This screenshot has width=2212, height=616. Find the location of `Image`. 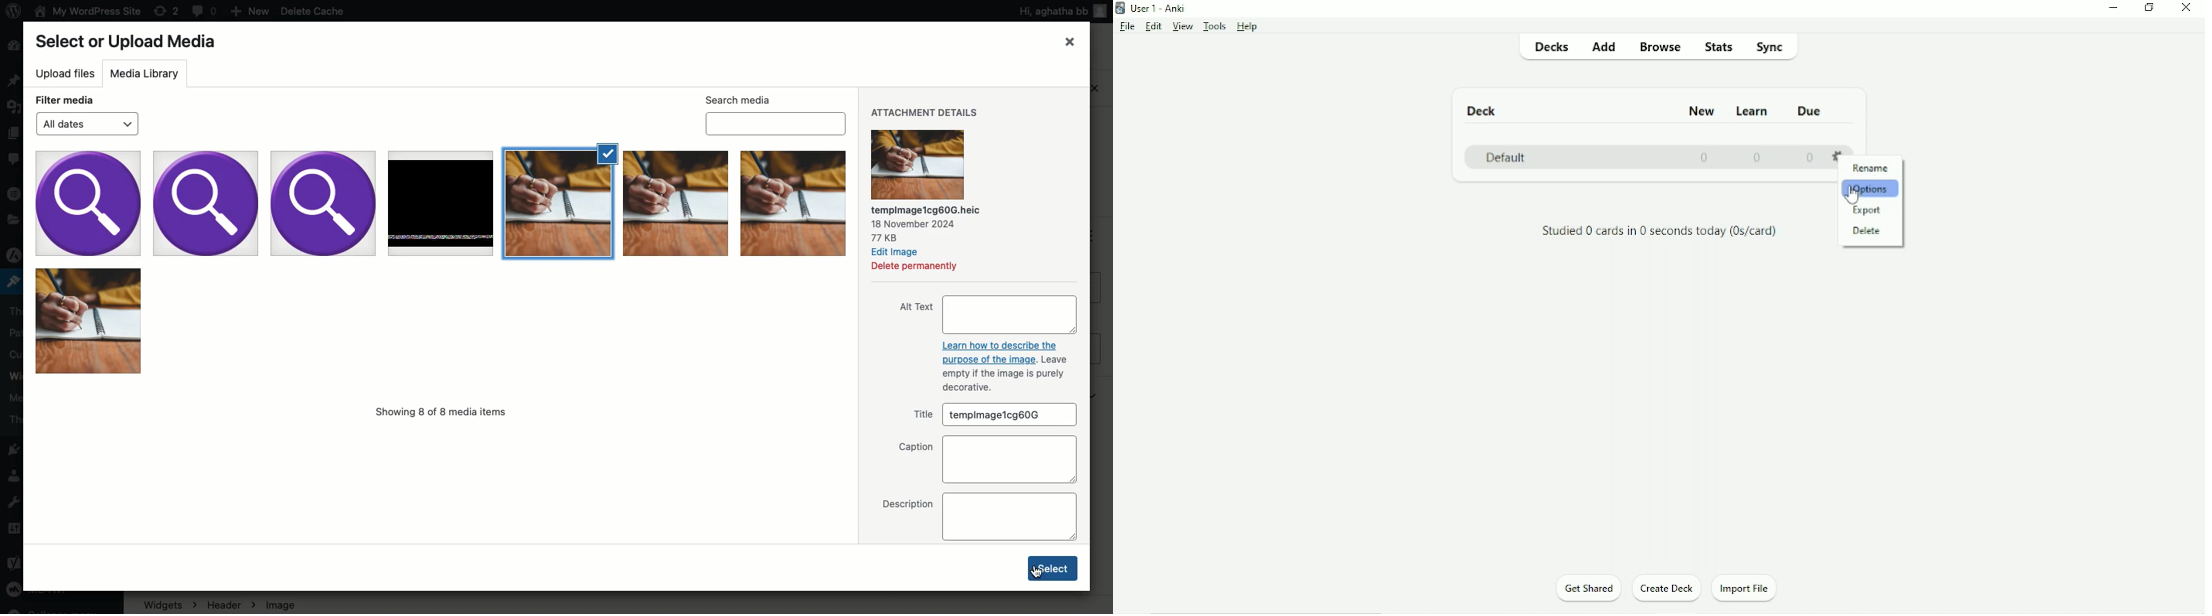

Image is located at coordinates (919, 165).